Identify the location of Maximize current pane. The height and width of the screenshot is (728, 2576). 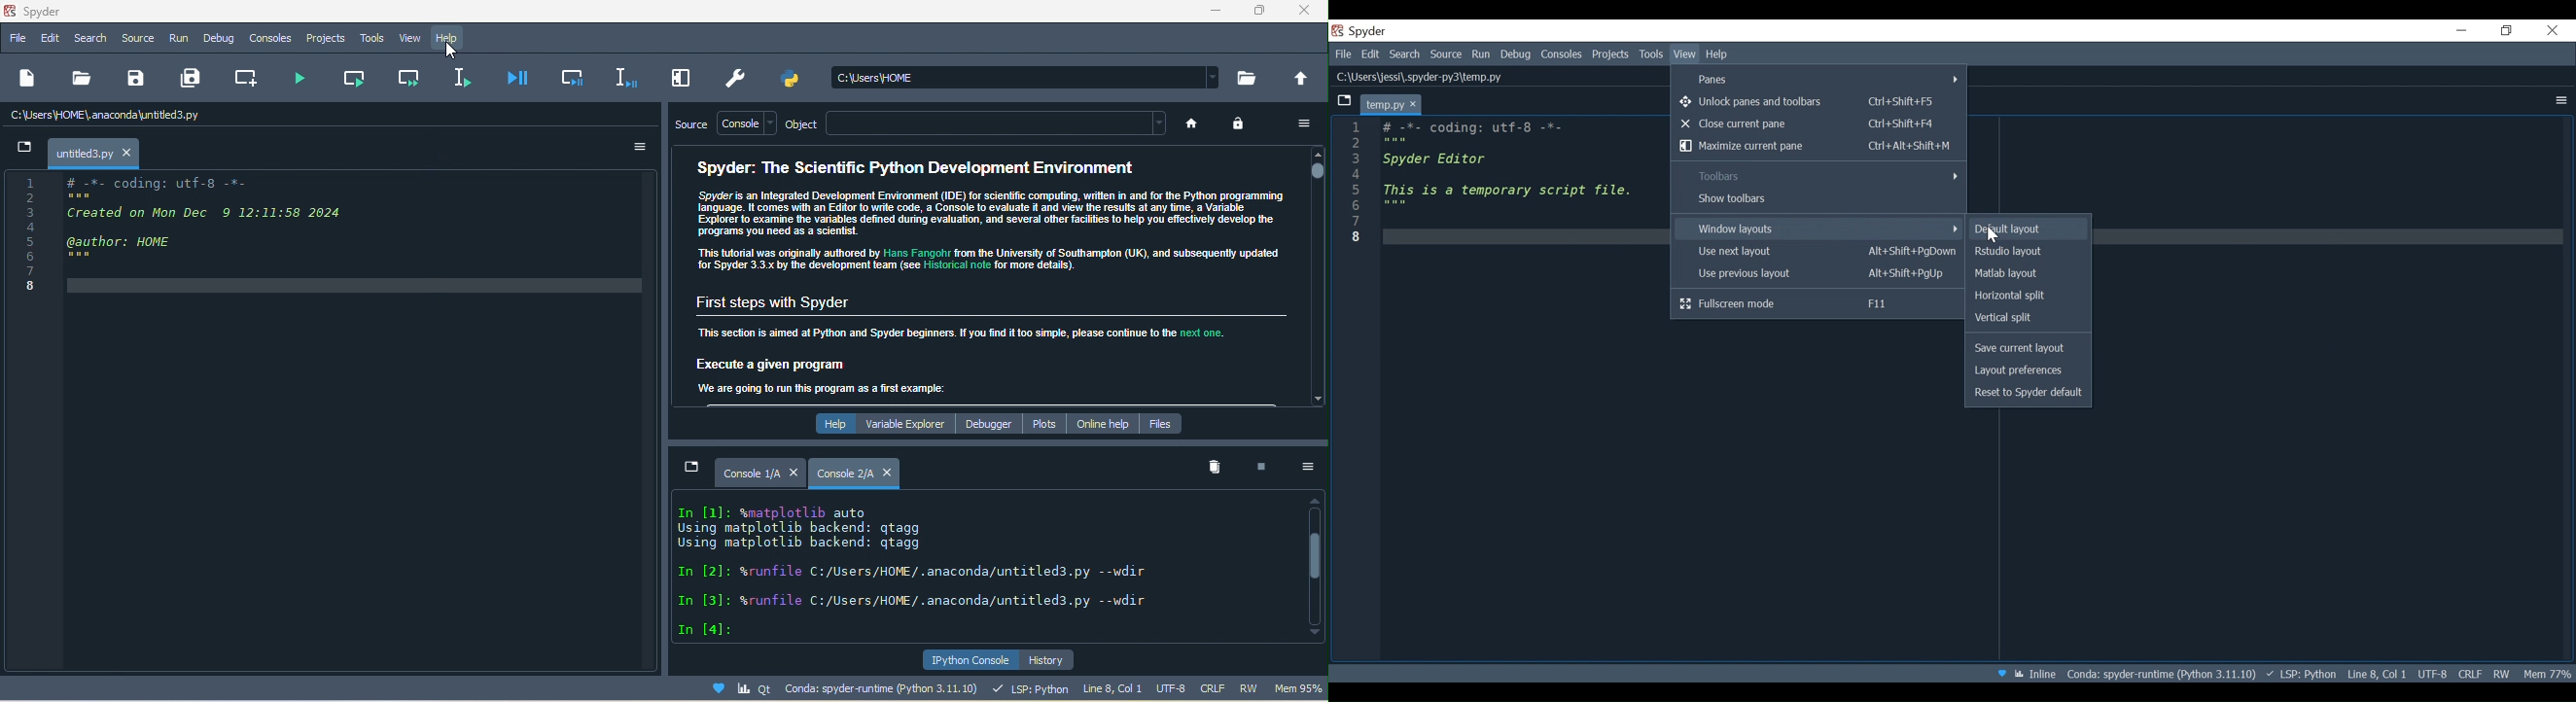
(1819, 147).